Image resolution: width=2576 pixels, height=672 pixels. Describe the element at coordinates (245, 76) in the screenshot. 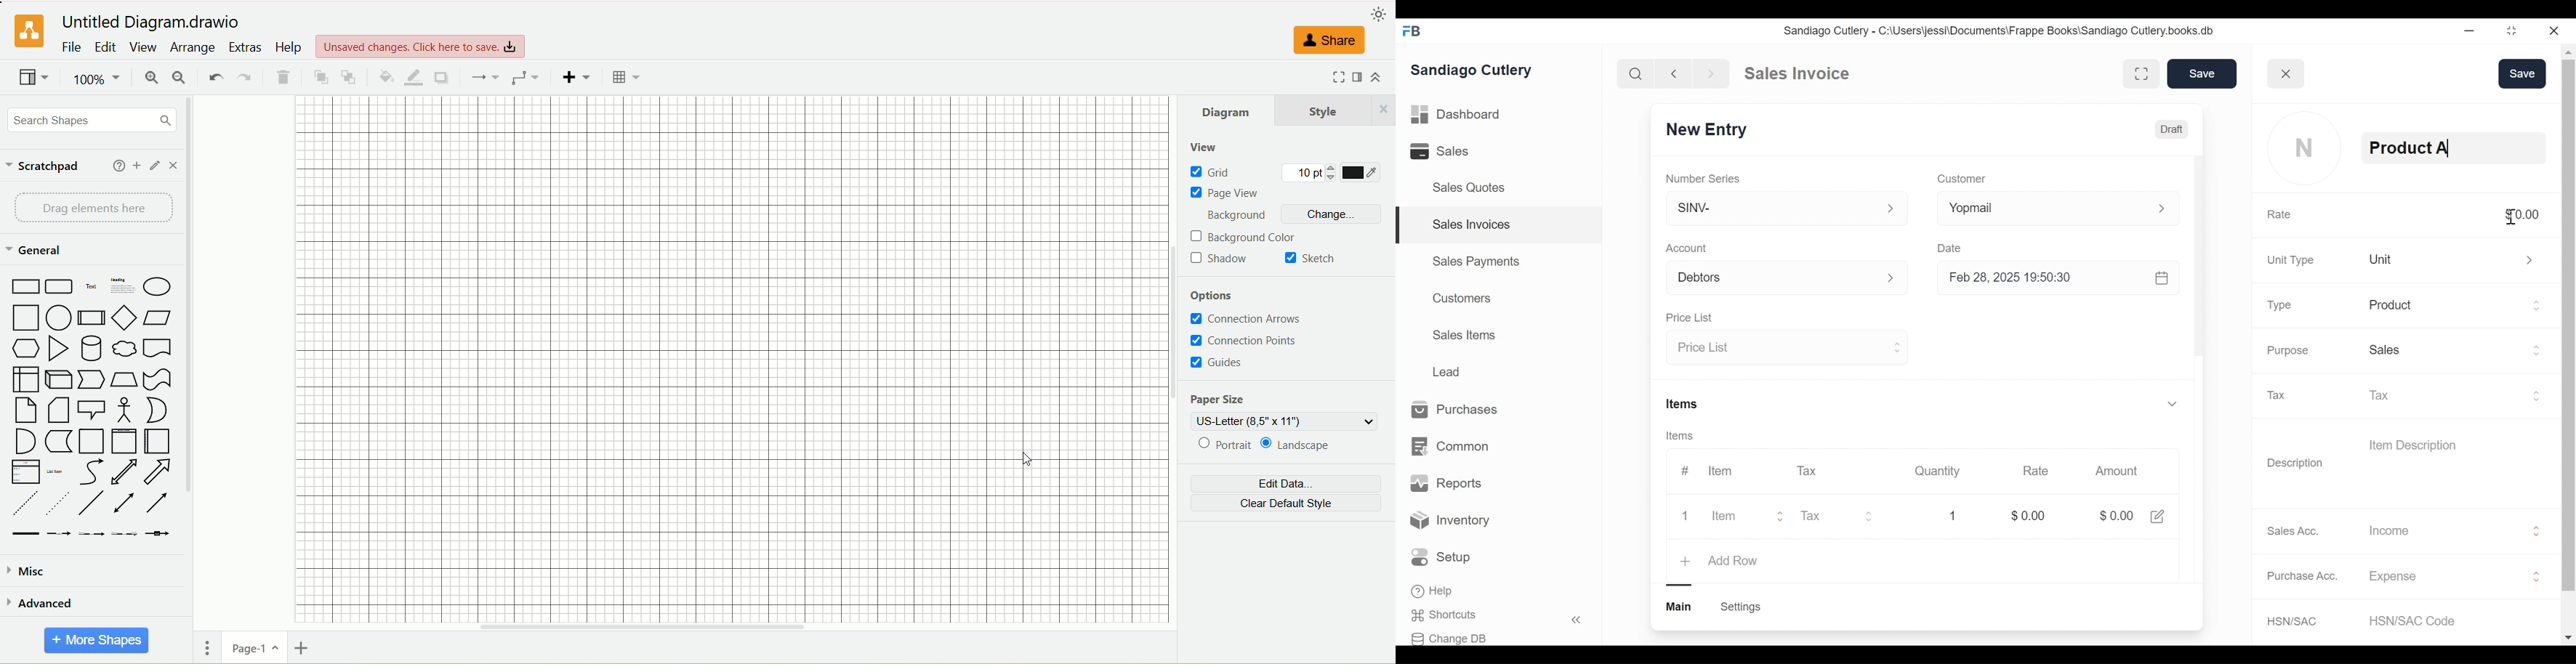

I see `redo` at that location.